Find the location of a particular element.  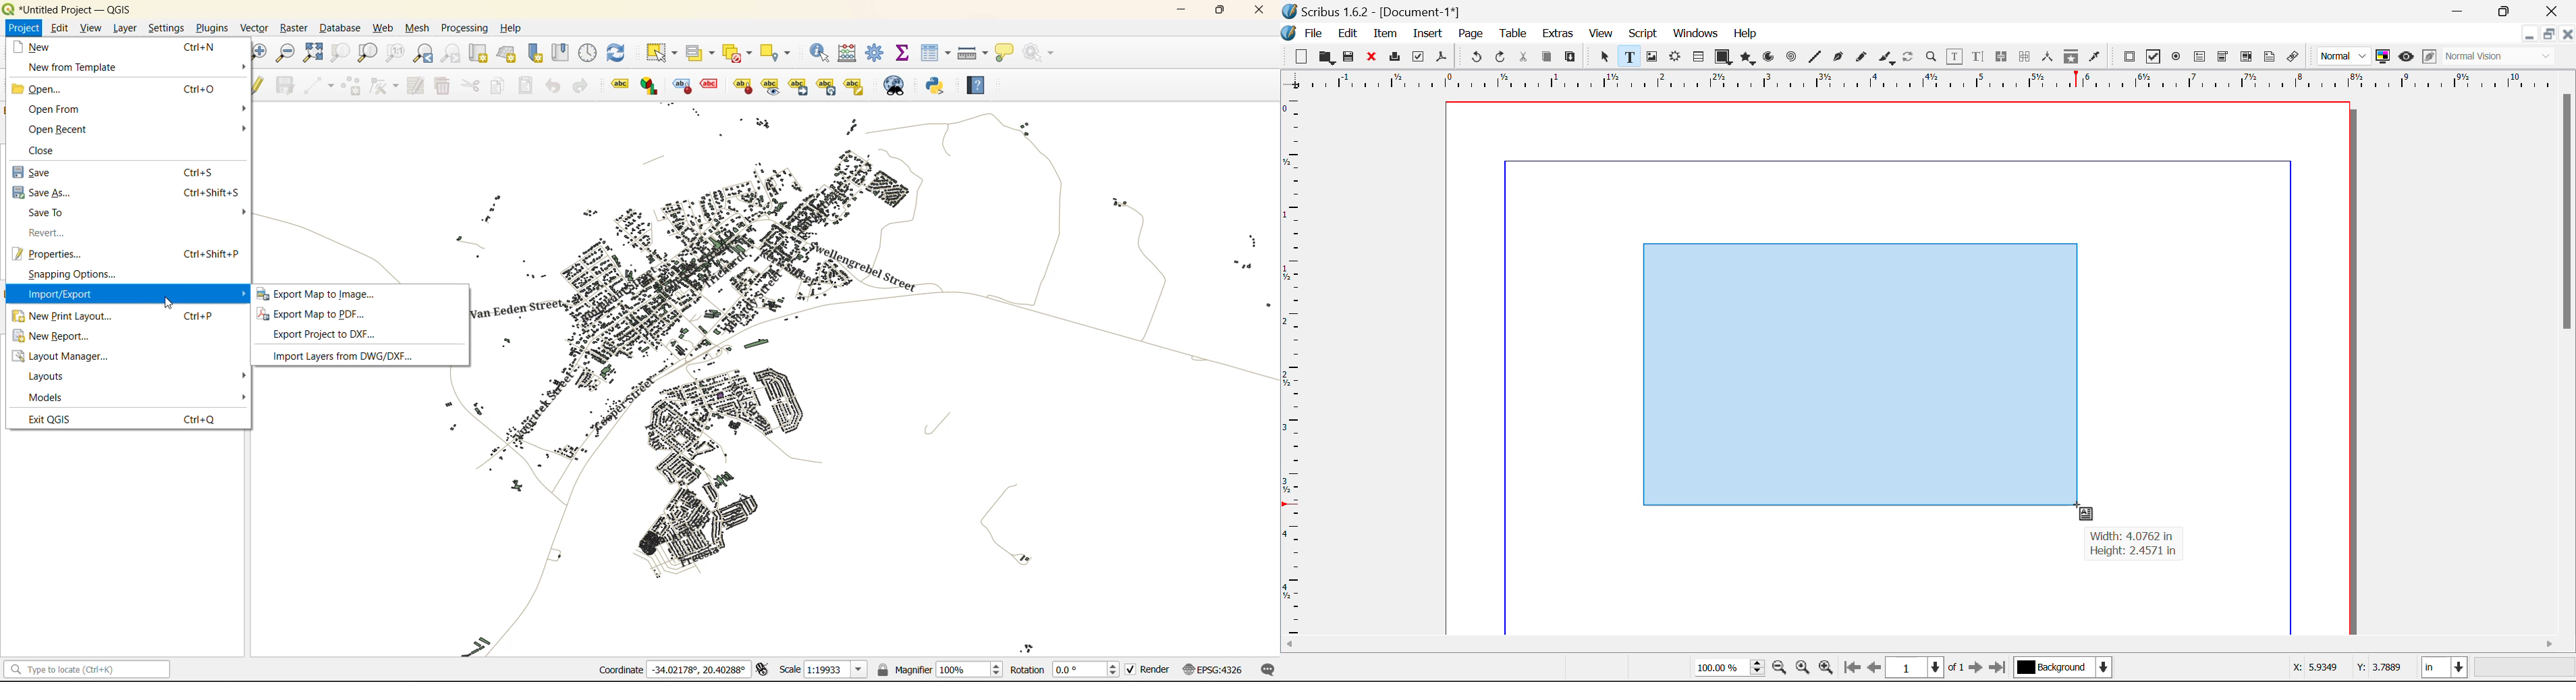

Preview Mode is located at coordinates (2345, 57).